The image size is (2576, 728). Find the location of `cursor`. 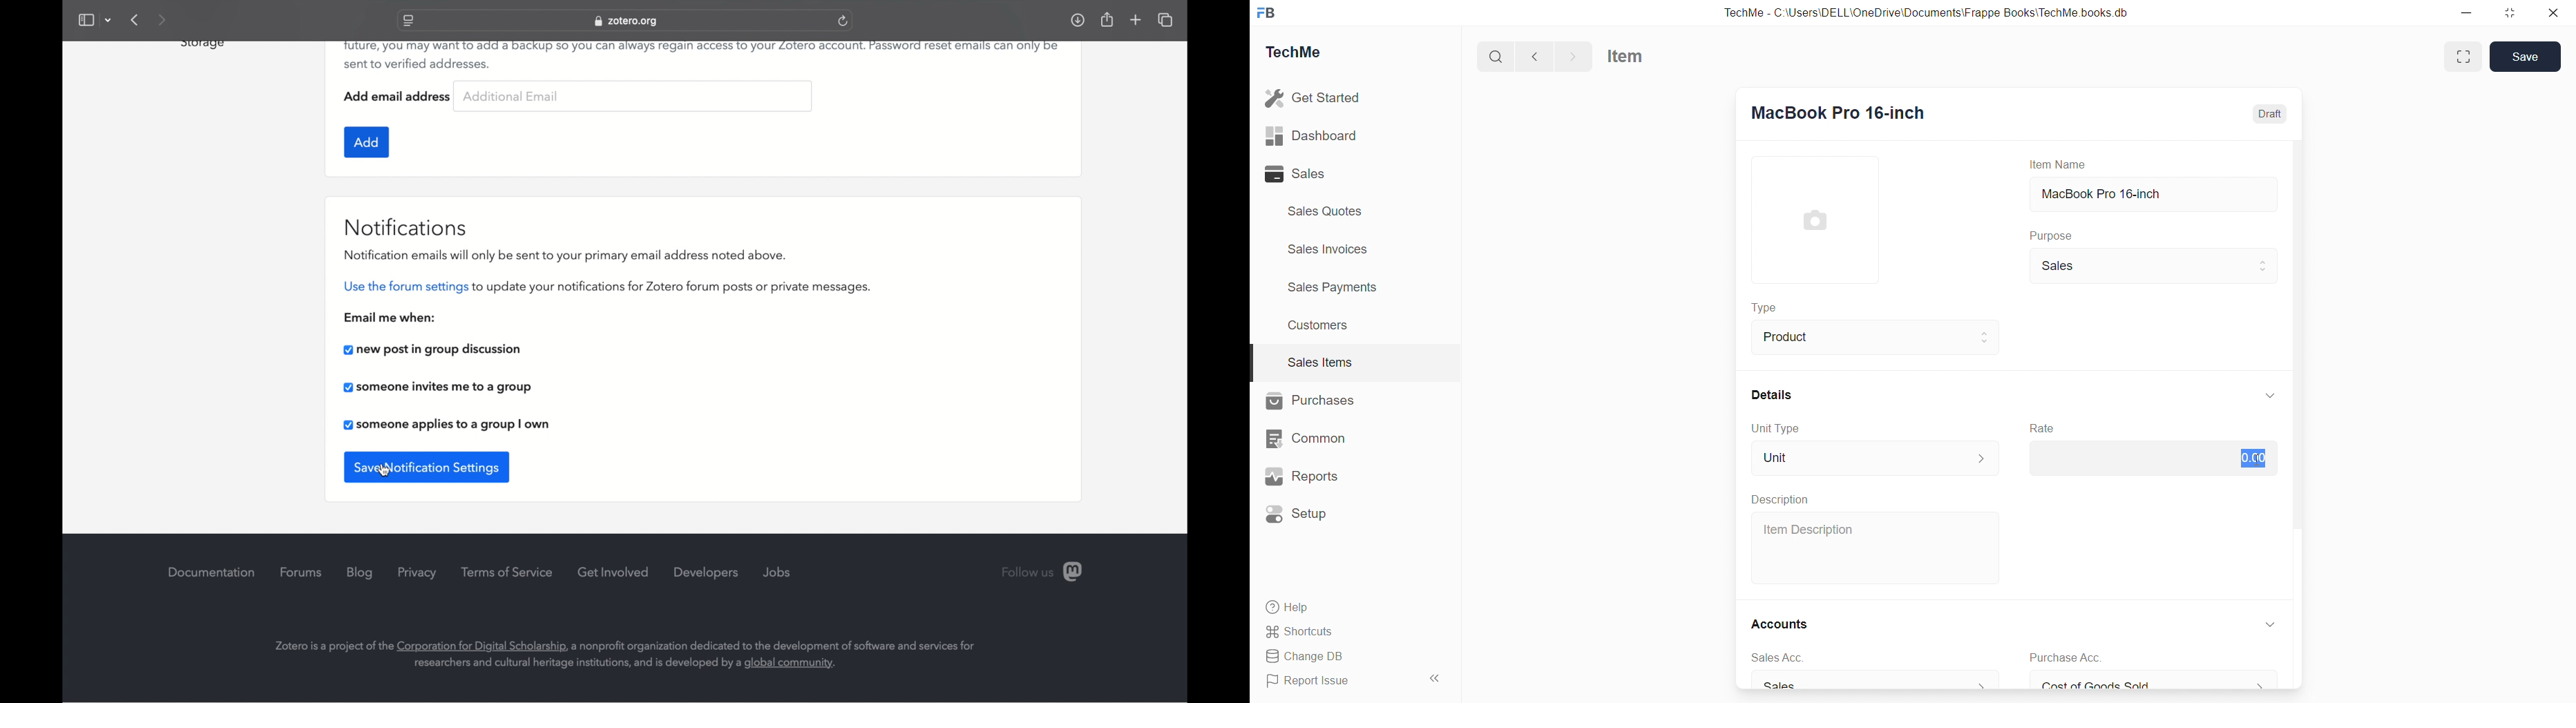

cursor is located at coordinates (384, 470).